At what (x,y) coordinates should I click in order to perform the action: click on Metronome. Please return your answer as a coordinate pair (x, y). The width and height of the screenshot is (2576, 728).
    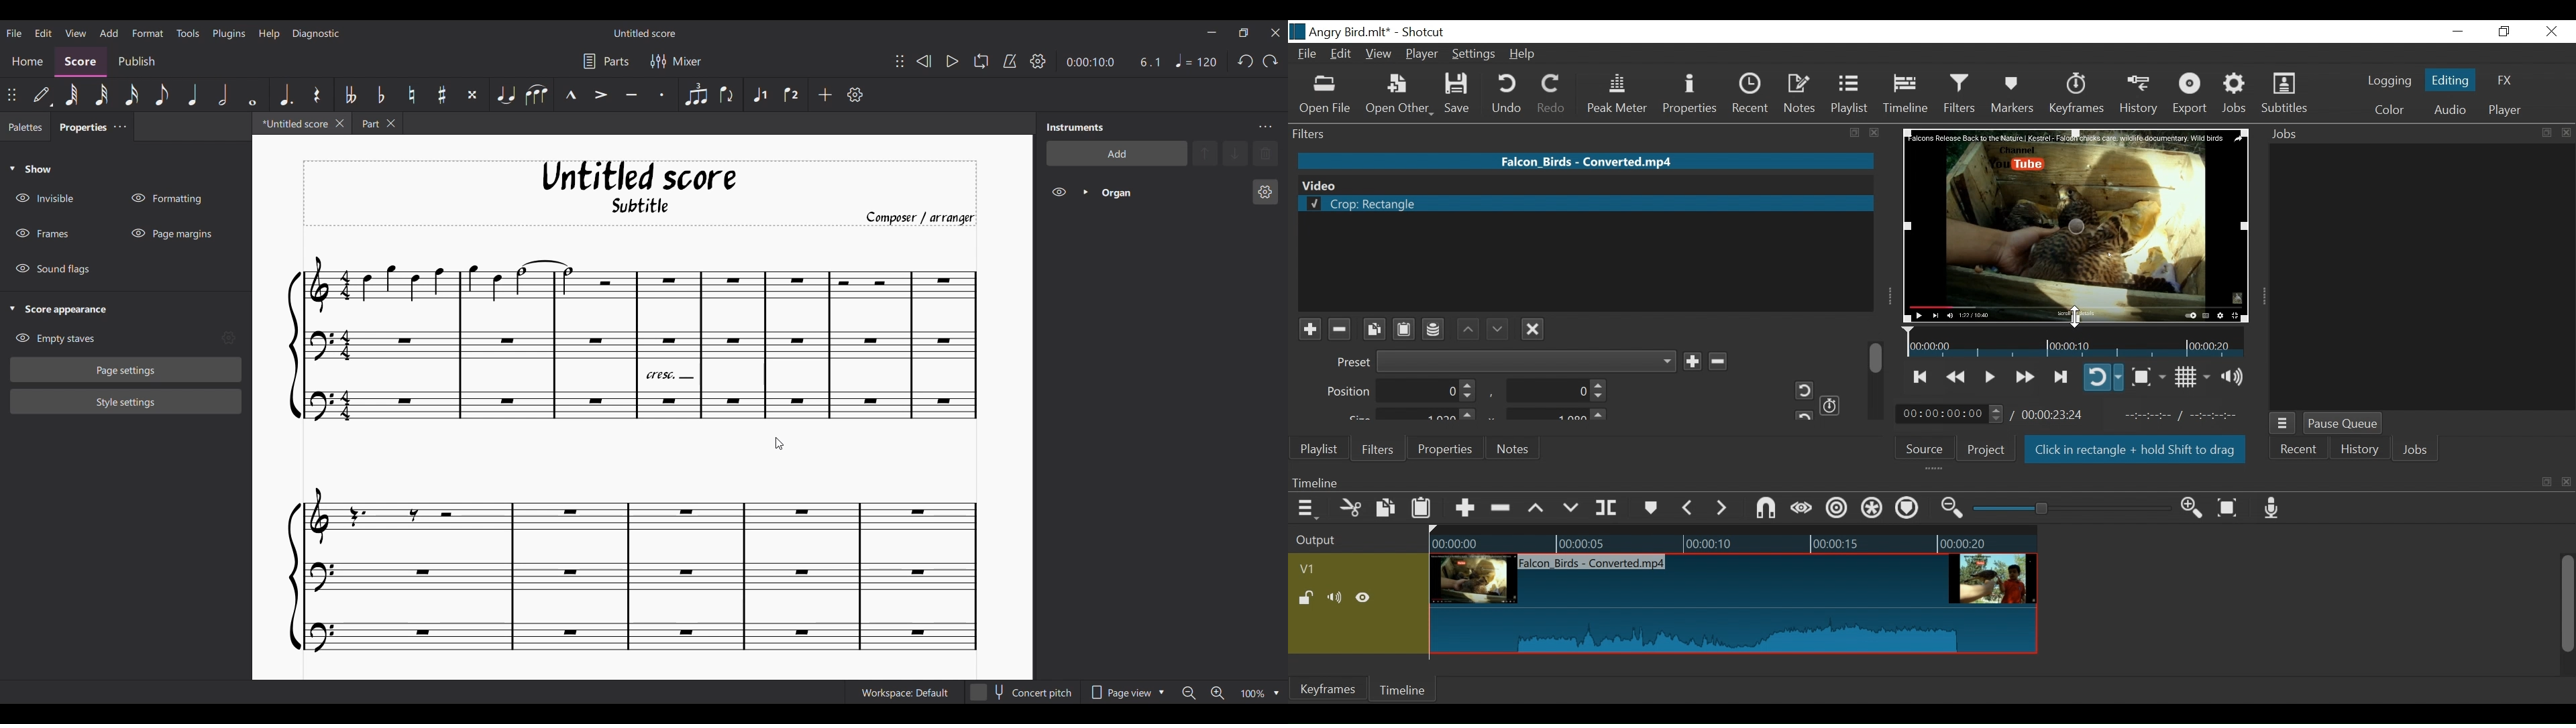
    Looking at the image, I should click on (1010, 62).